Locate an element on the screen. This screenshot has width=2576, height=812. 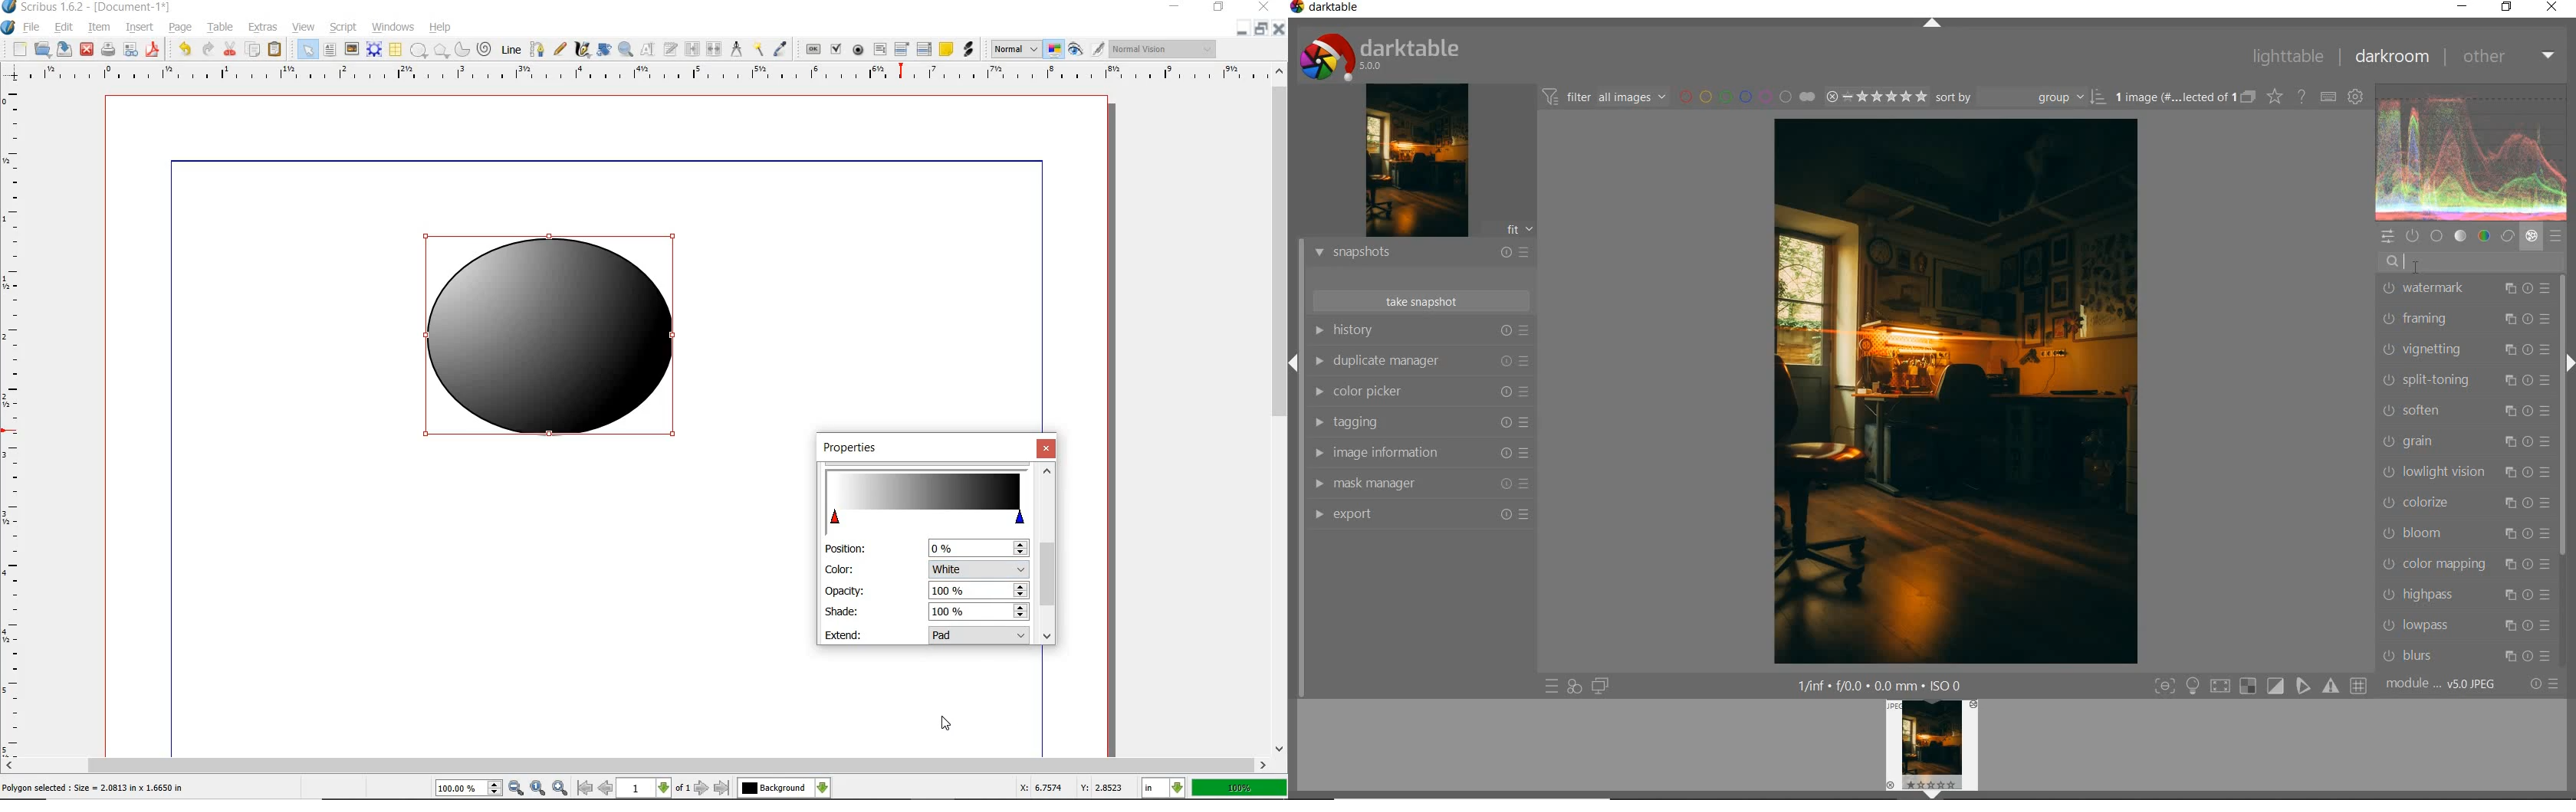
expand grouped images is located at coordinates (2184, 97).